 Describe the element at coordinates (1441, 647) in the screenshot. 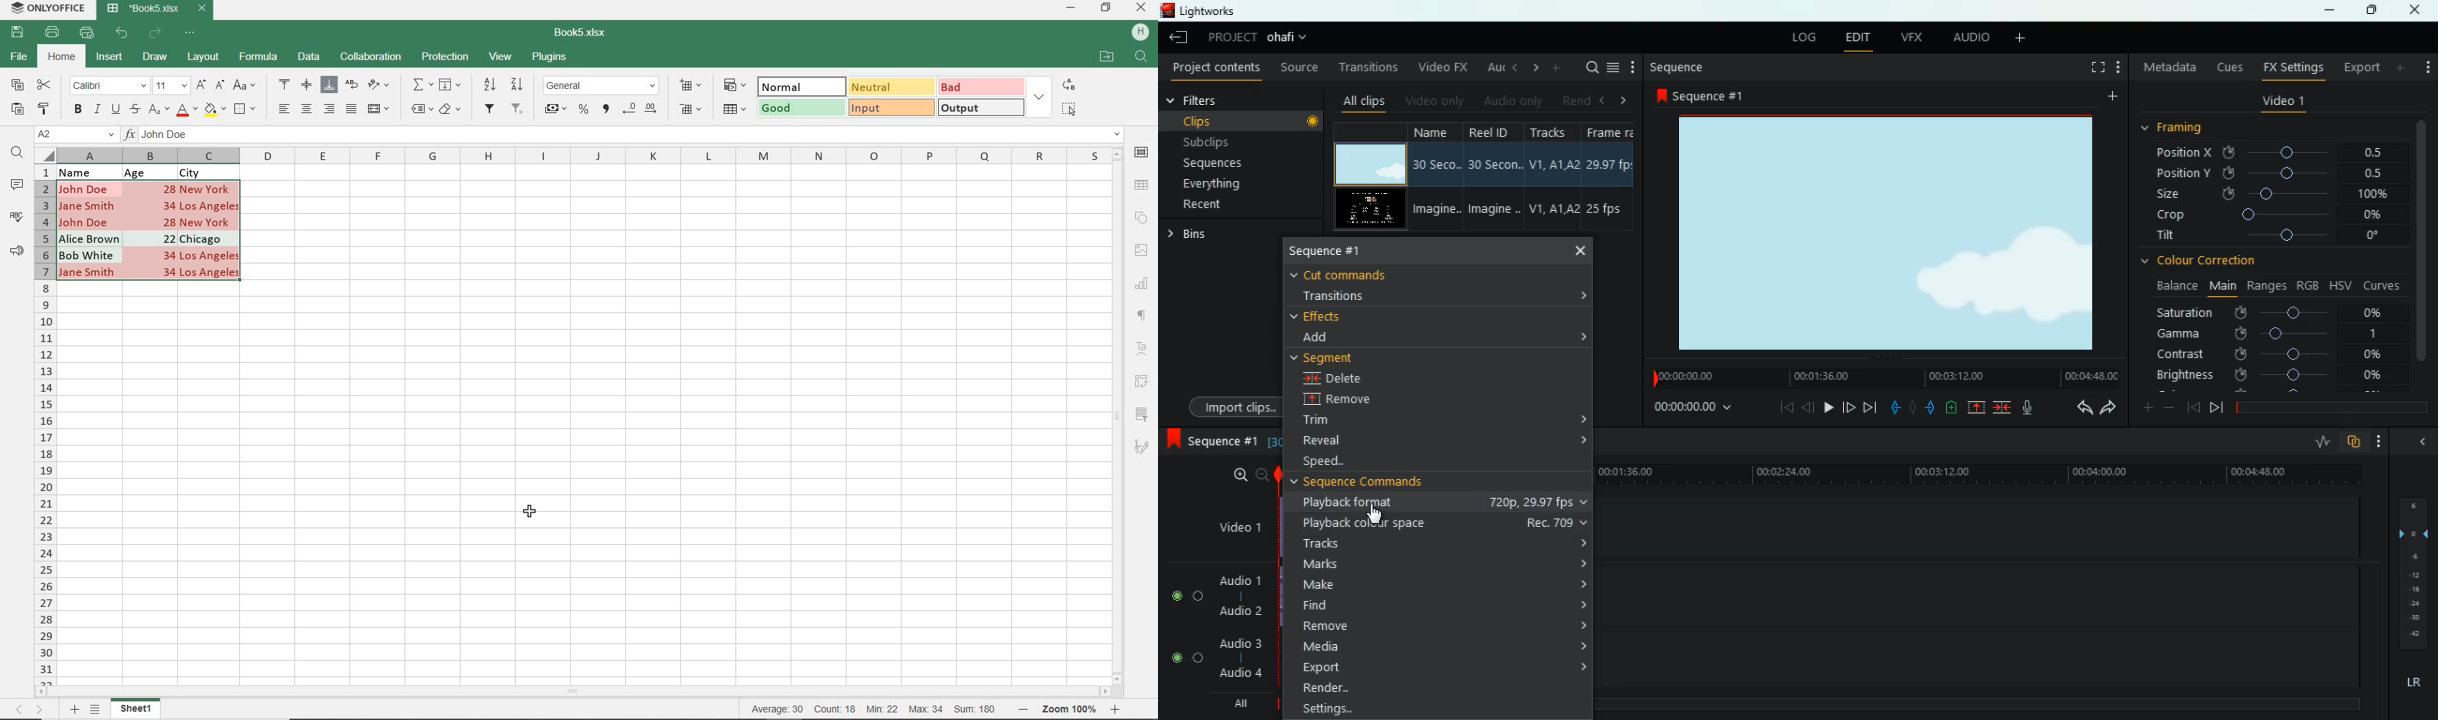

I see `media` at that location.